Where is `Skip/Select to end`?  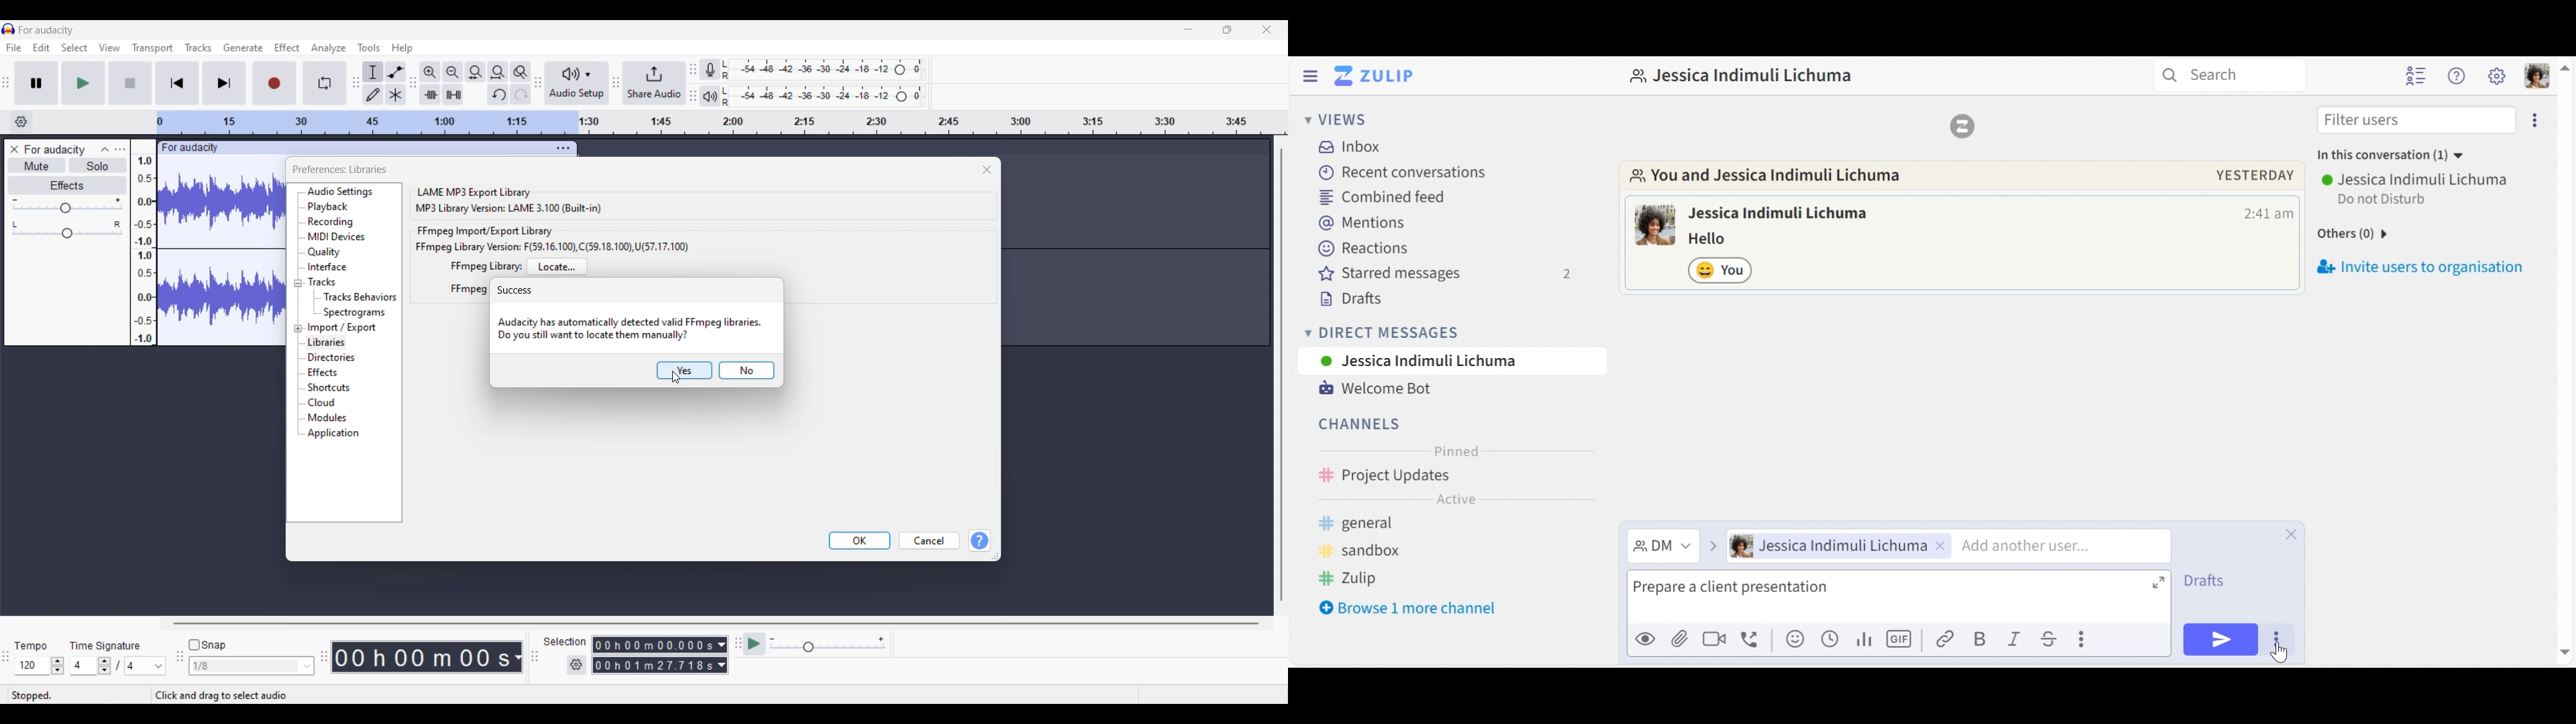
Skip/Select to end is located at coordinates (224, 83).